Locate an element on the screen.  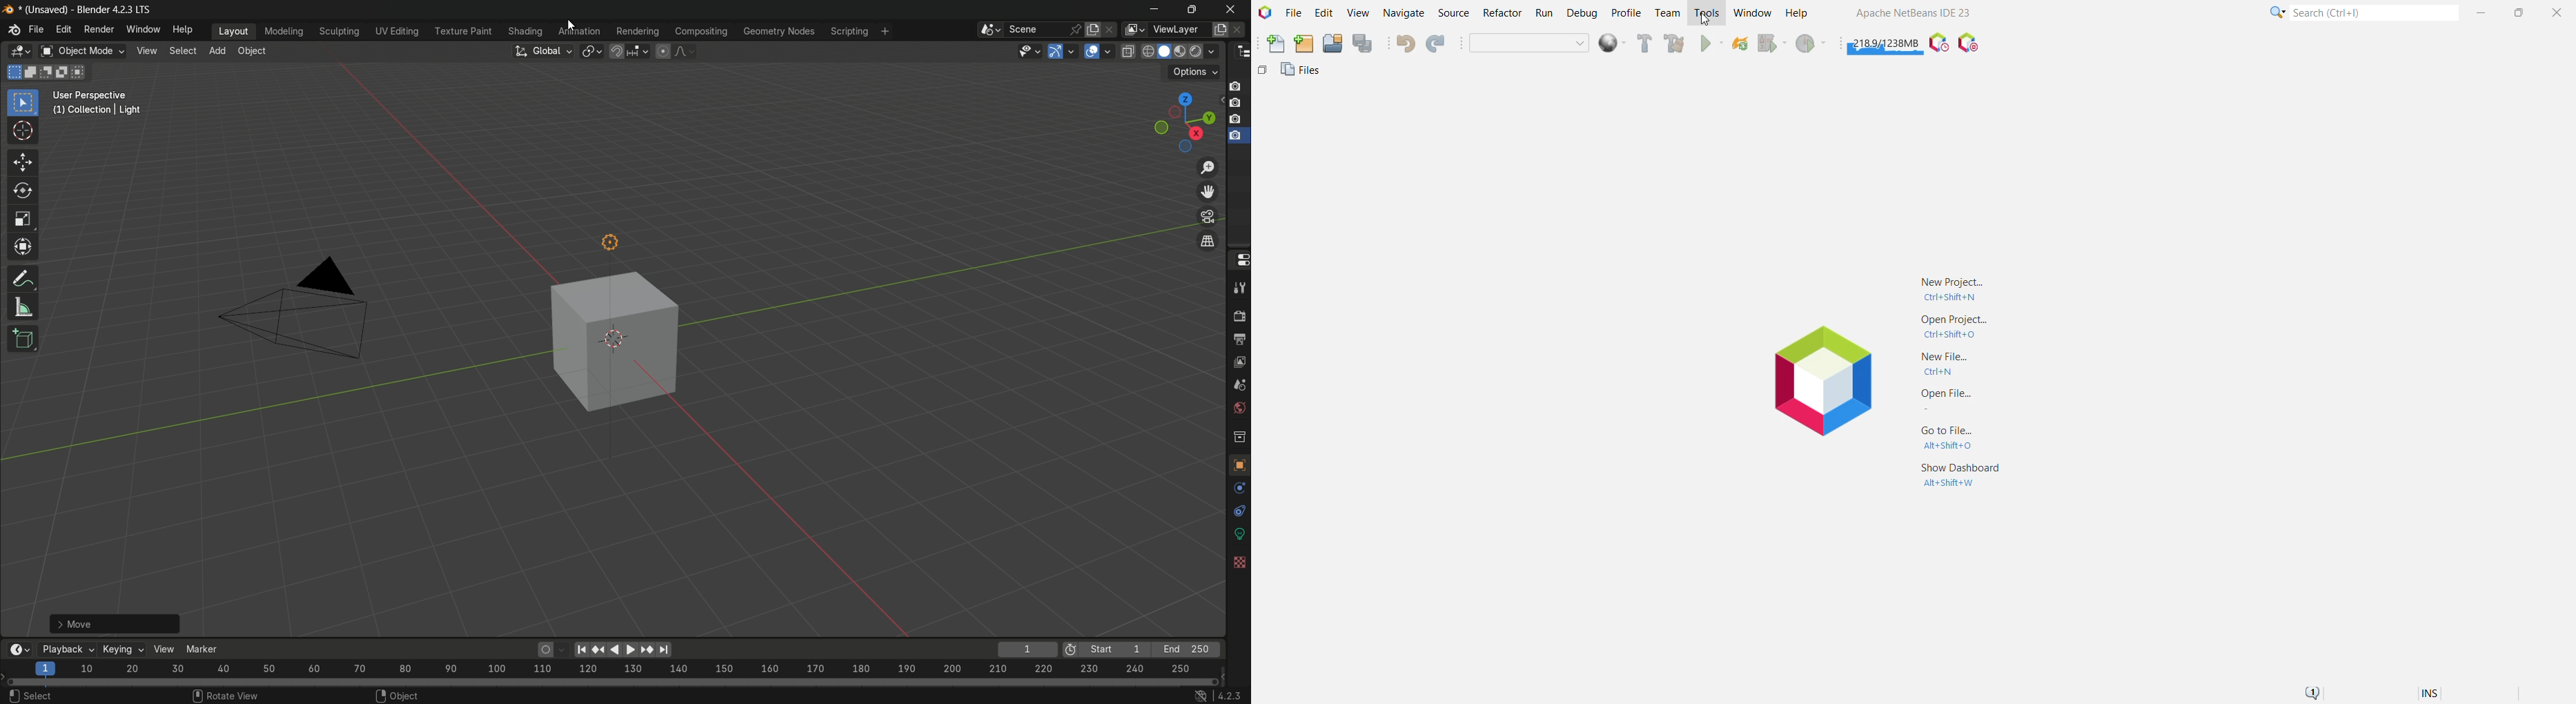
constraints is located at coordinates (1238, 557).